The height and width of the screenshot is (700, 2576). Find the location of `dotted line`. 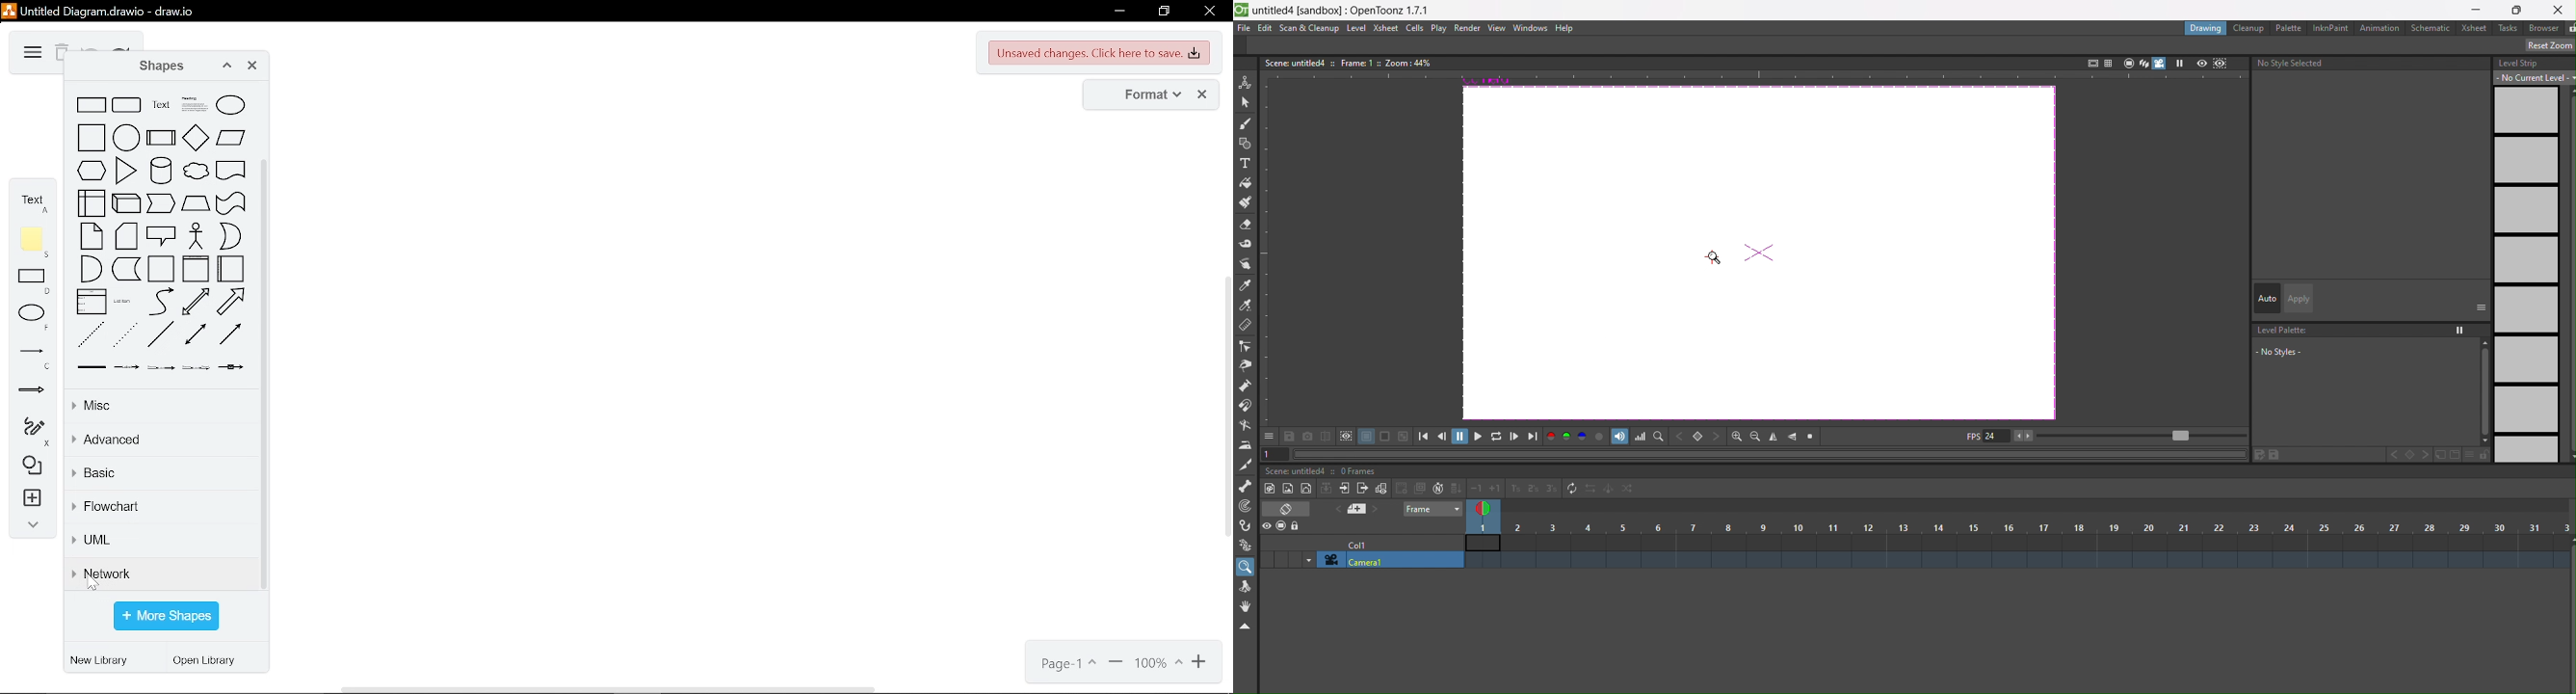

dotted line is located at coordinates (126, 334).